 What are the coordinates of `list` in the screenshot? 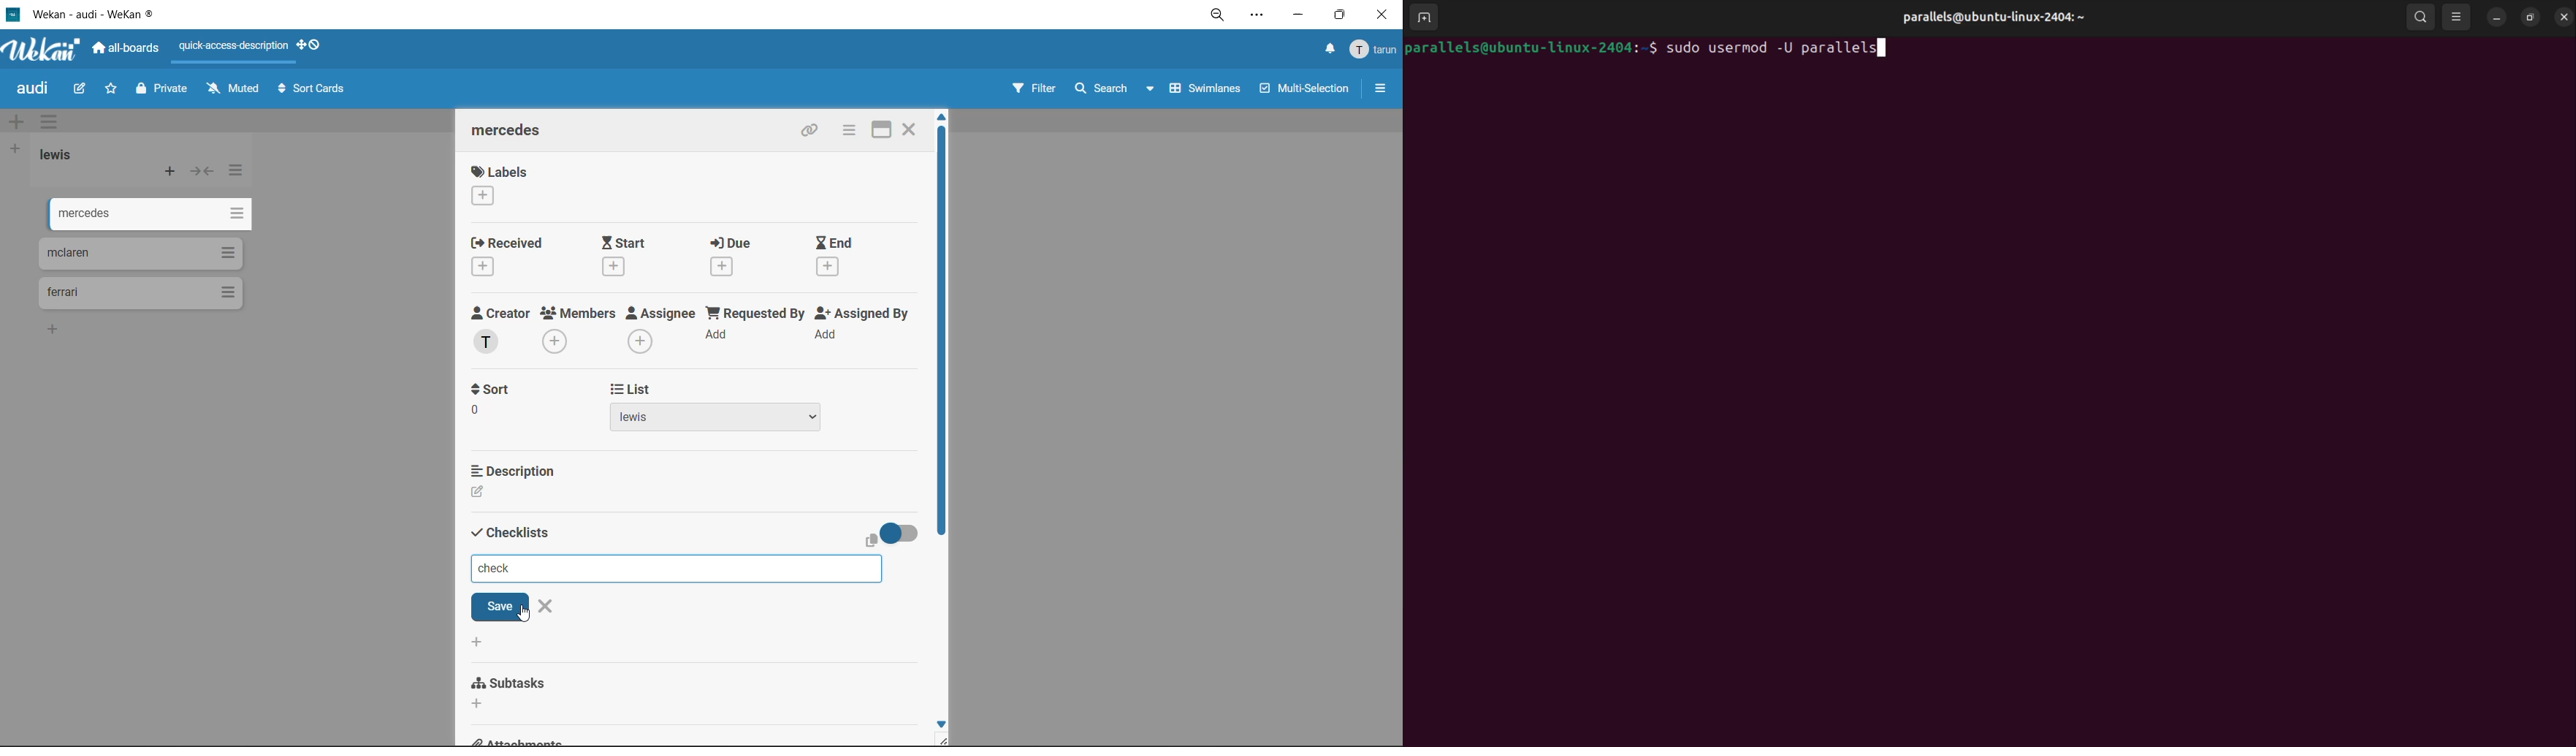 It's located at (724, 420).